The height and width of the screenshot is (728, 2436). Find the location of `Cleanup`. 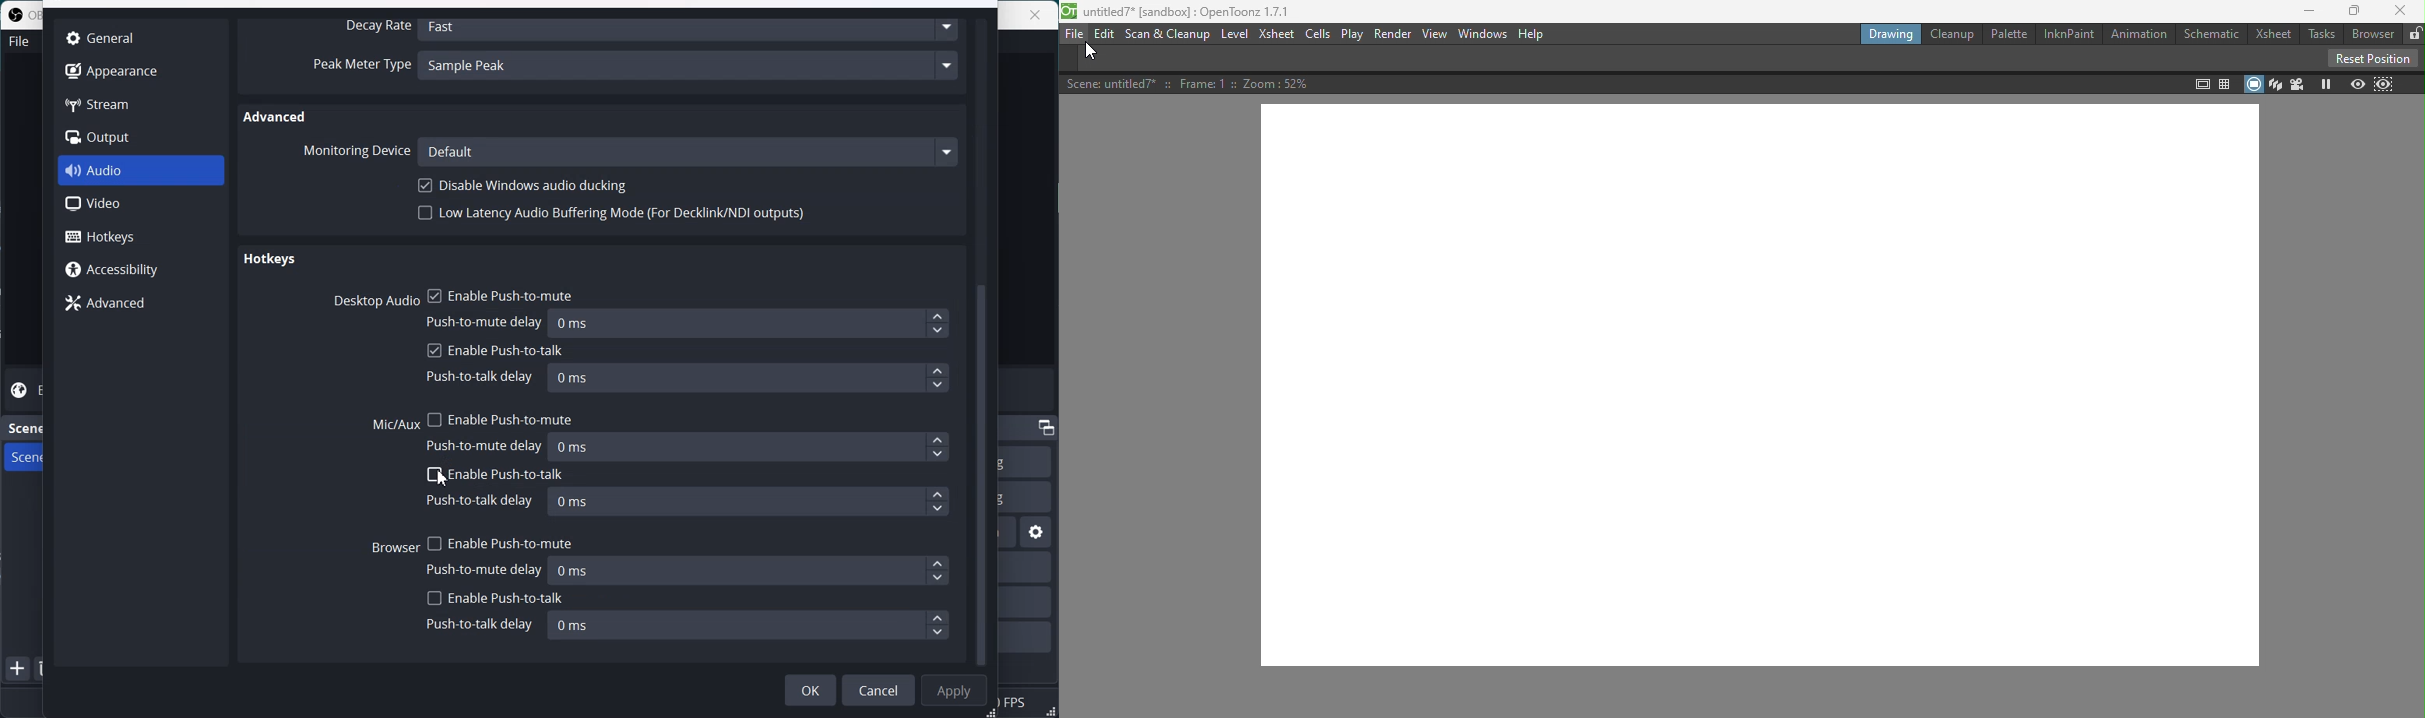

Cleanup is located at coordinates (1951, 34).